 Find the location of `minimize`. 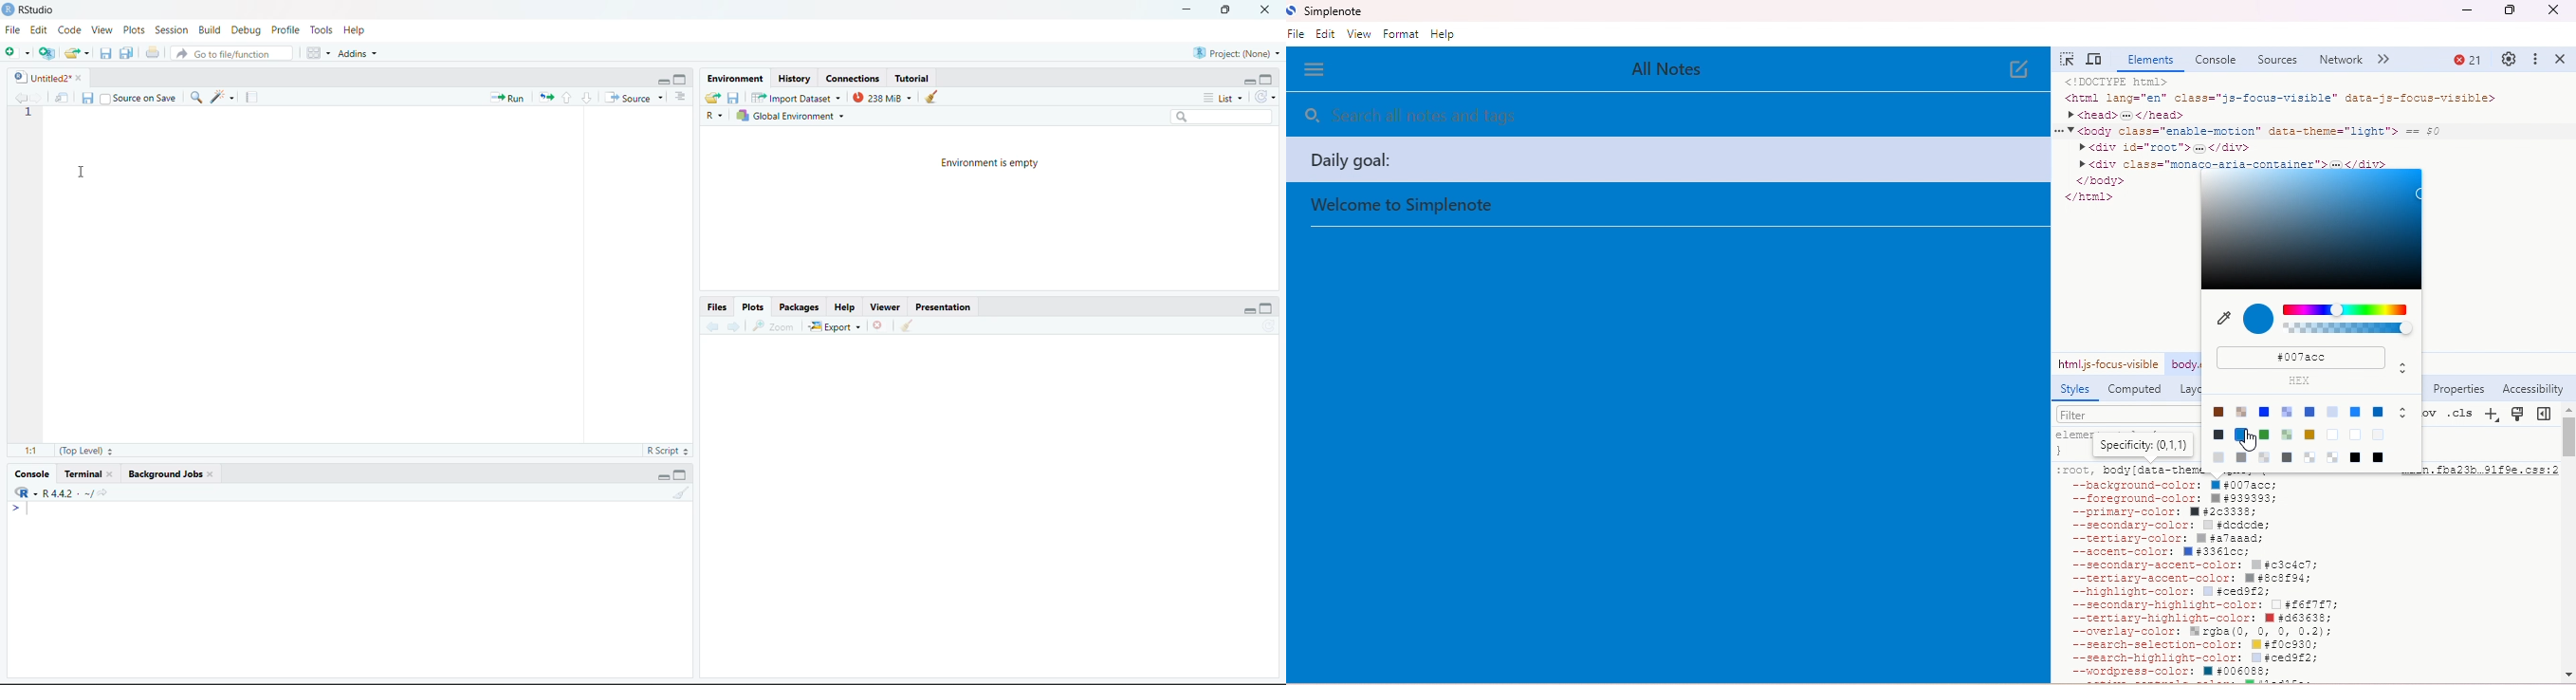

minimize is located at coordinates (1249, 312).